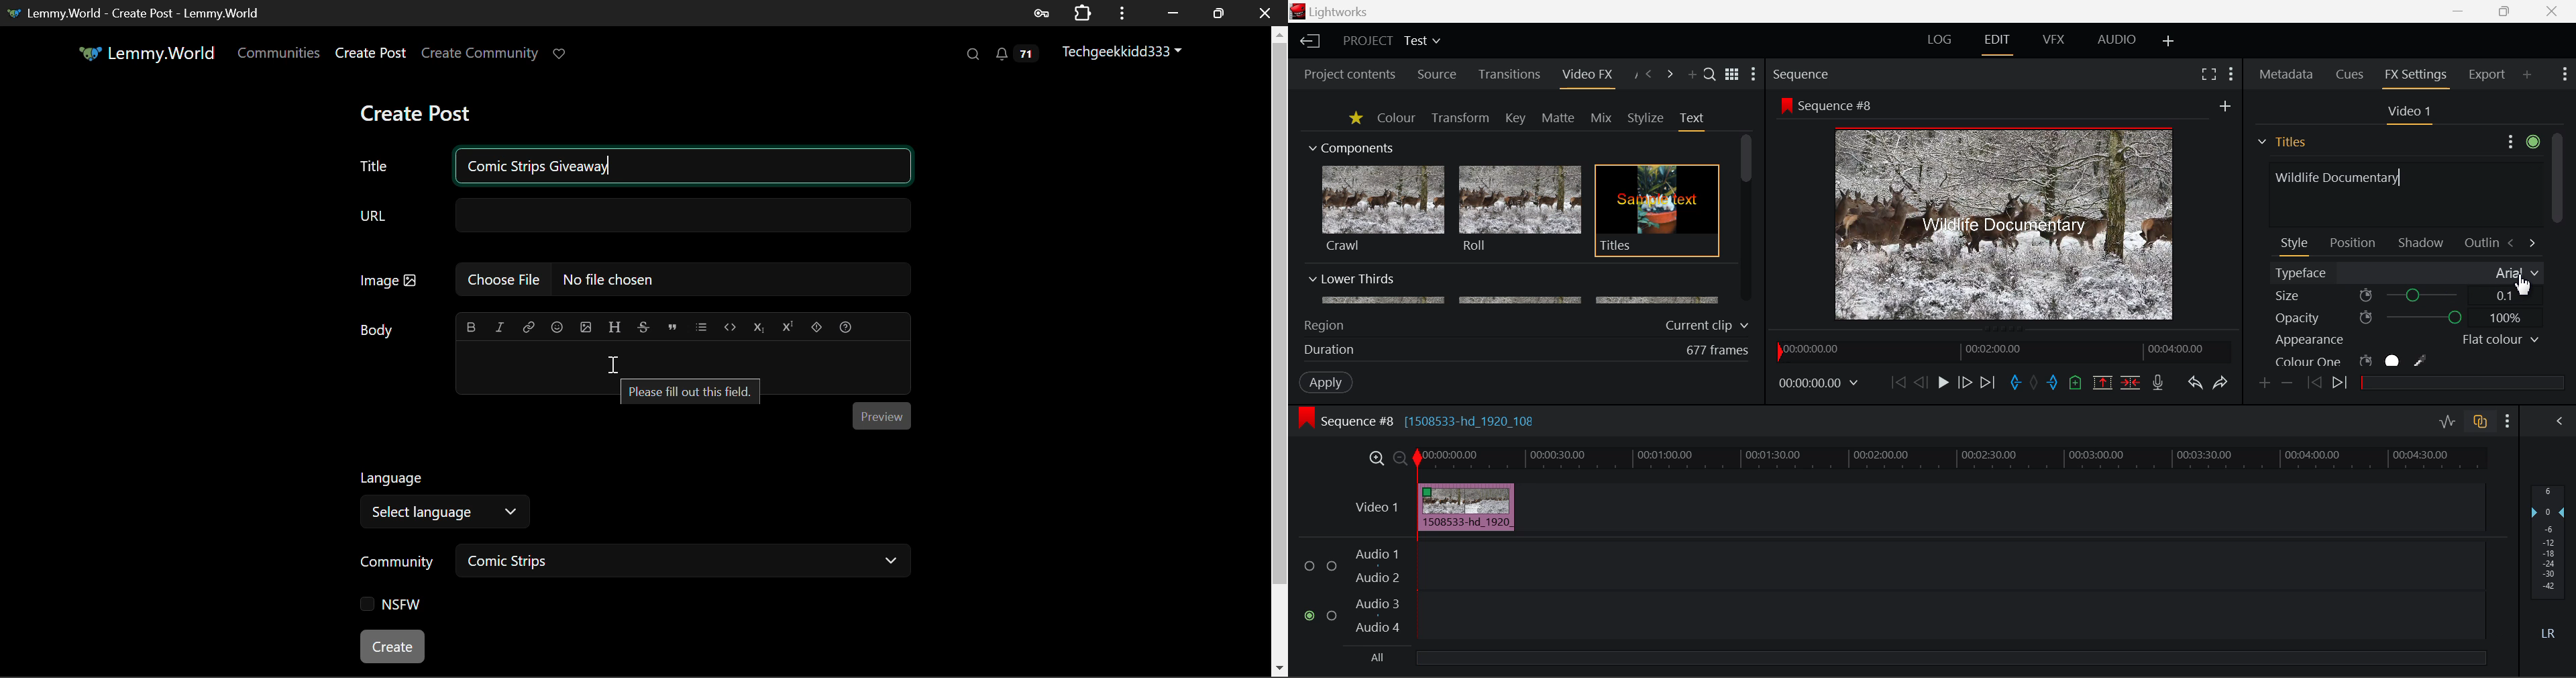 This screenshot has height=700, width=2576. Describe the element at coordinates (280, 55) in the screenshot. I see `Communities` at that location.